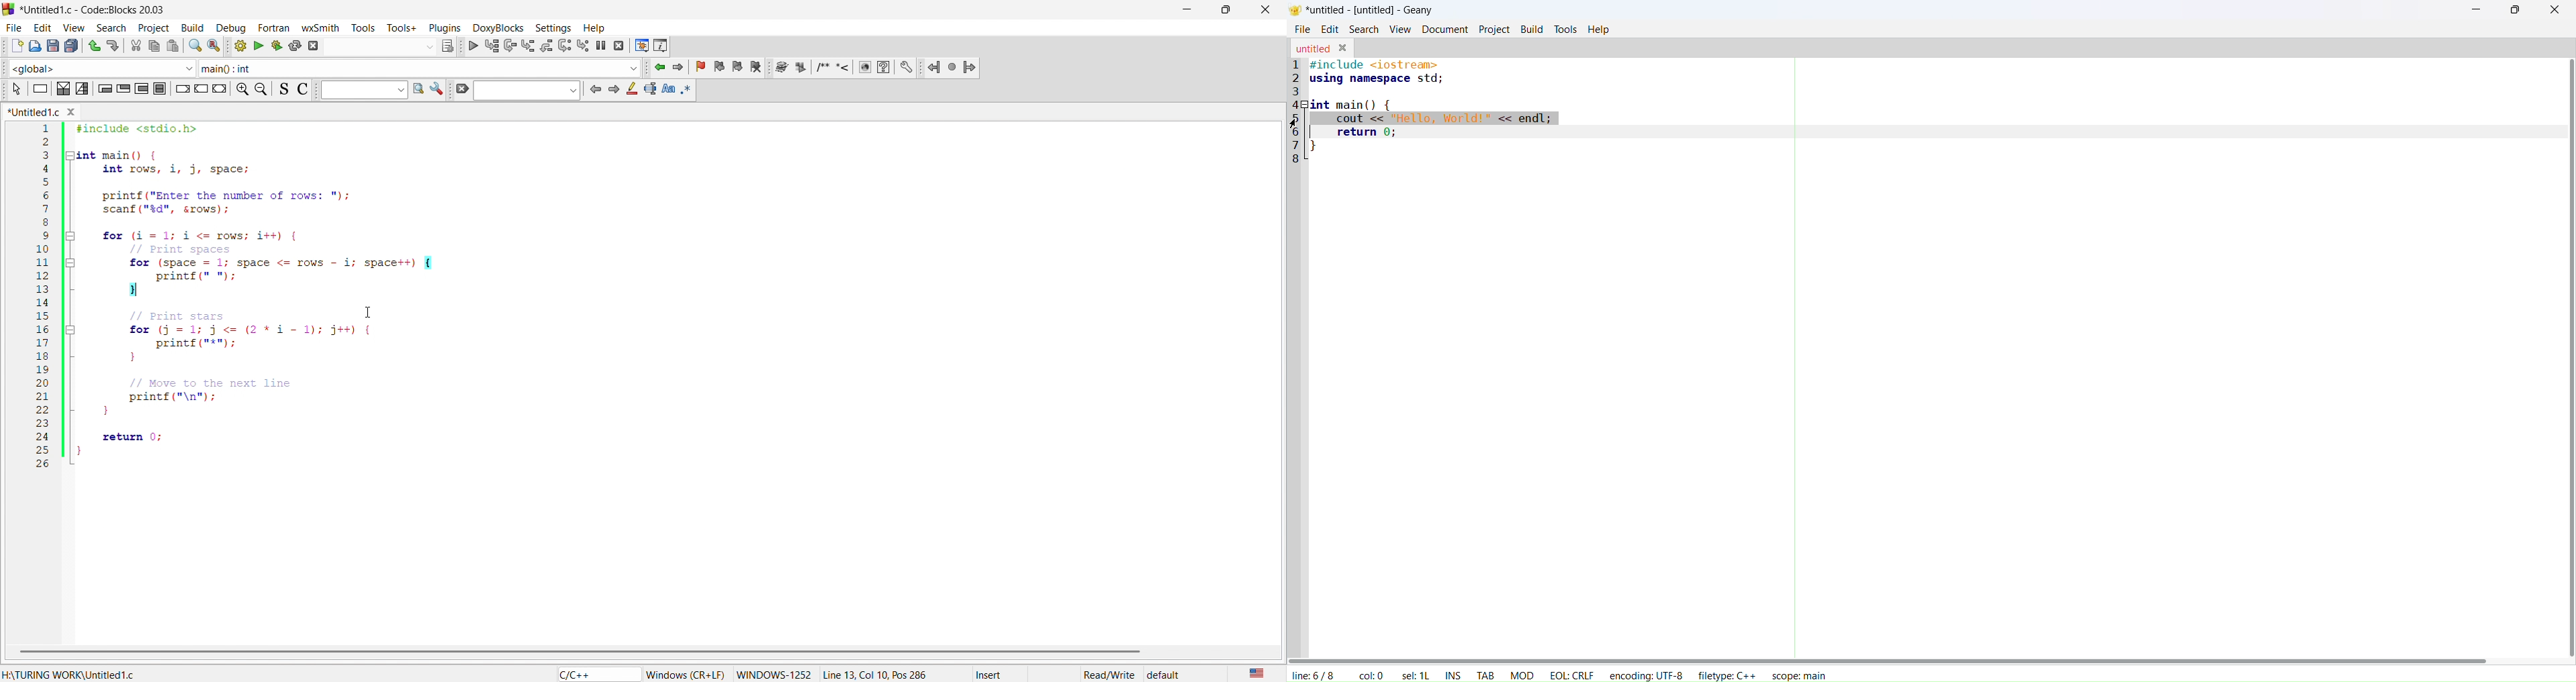  I want to click on next bookmark, so click(737, 68).